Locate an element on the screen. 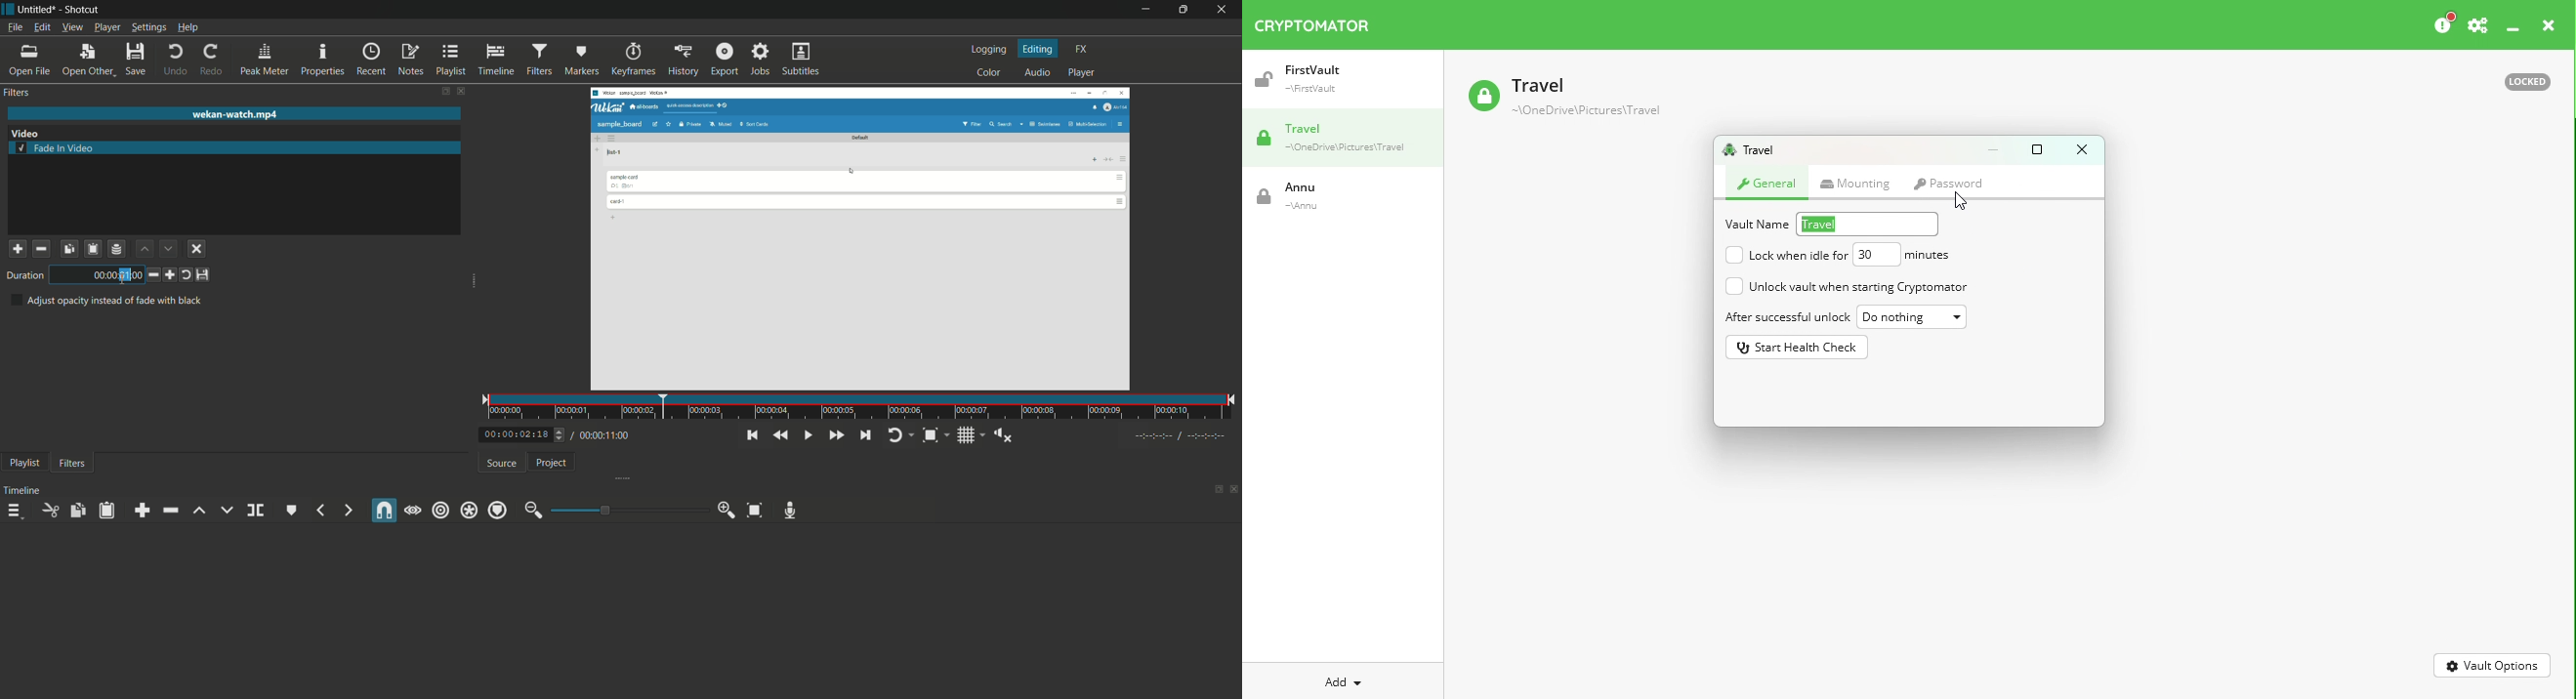  toggle player logging is located at coordinates (898, 436).